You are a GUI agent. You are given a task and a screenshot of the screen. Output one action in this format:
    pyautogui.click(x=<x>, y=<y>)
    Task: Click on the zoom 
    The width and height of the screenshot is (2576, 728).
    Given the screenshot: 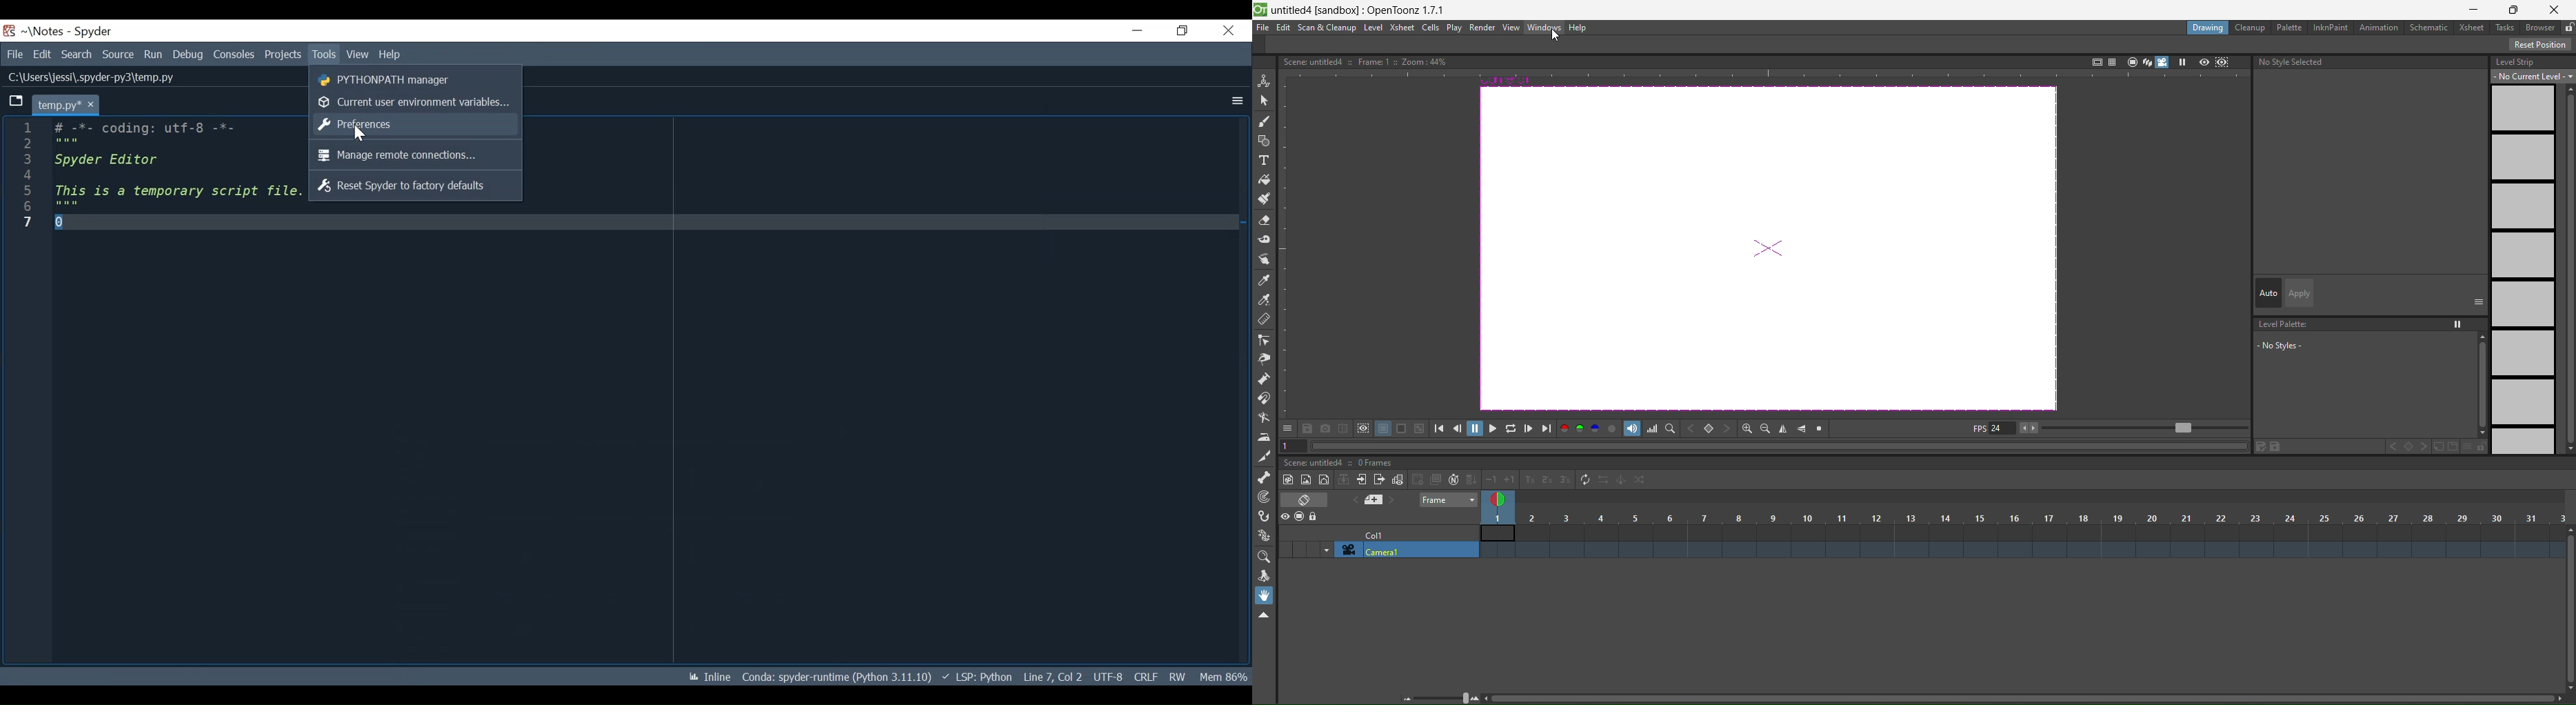 What is the action you would take?
    pyautogui.click(x=1442, y=697)
    